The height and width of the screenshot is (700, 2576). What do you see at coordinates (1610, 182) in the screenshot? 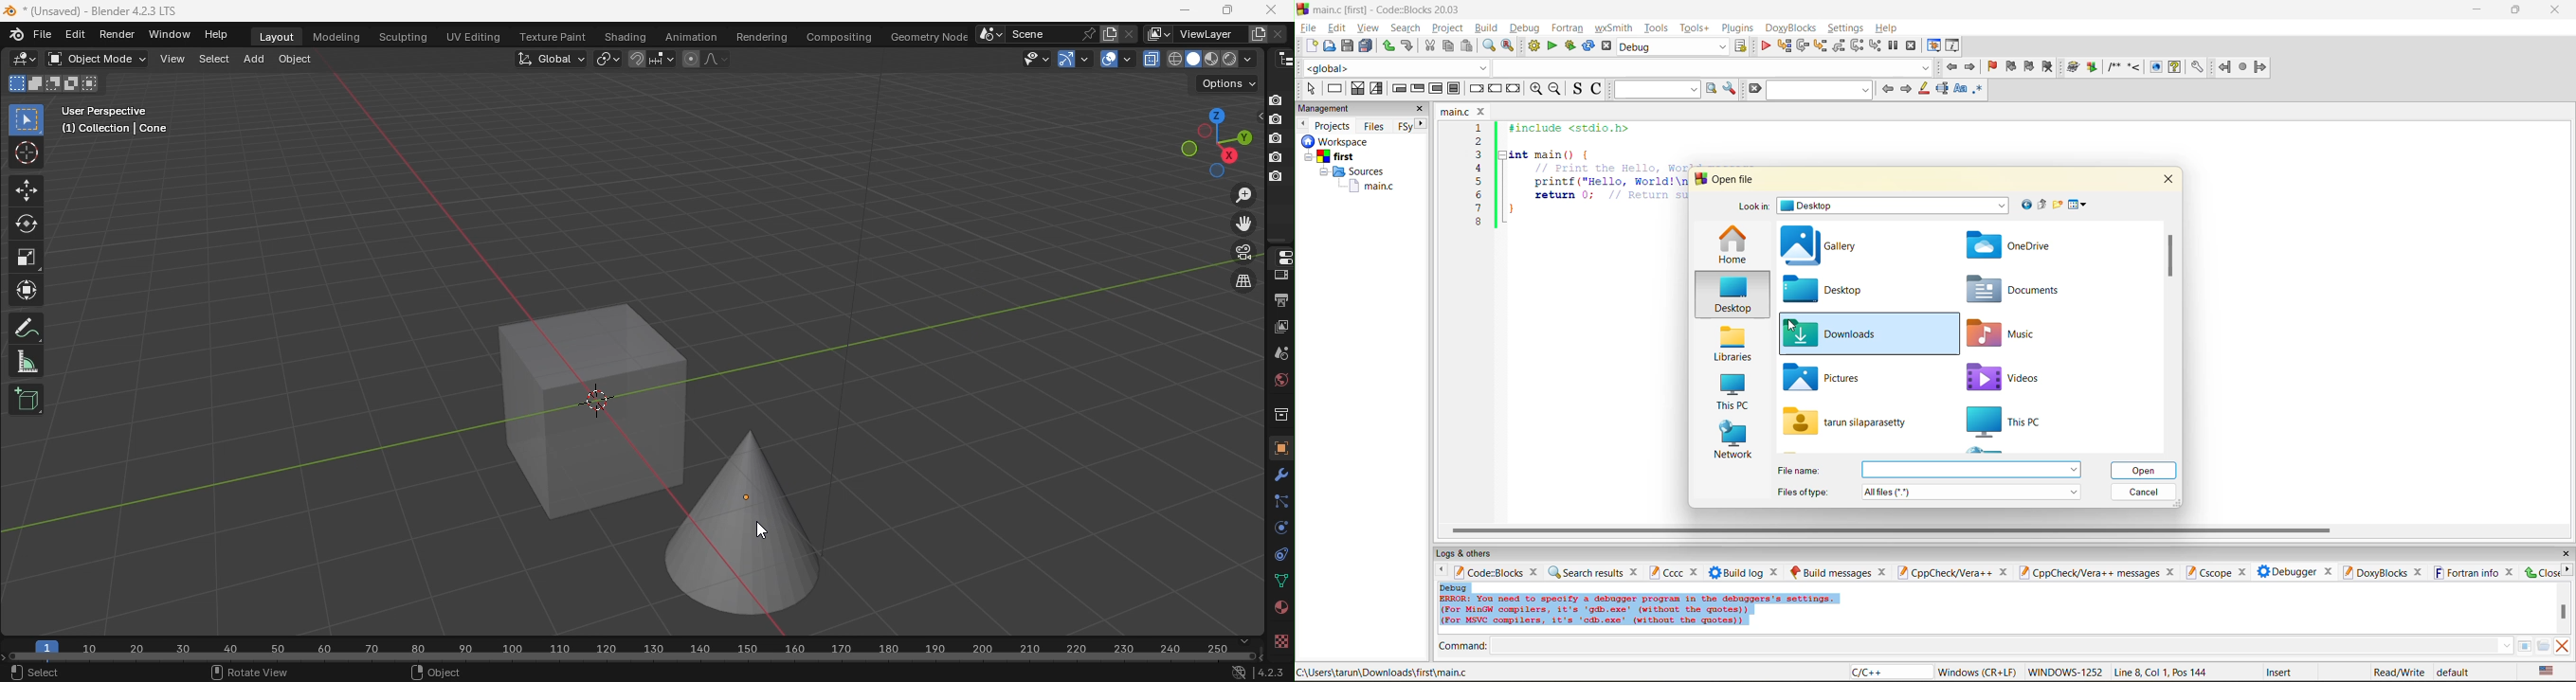
I see `printf("Hello, World!\n"` at bounding box center [1610, 182].